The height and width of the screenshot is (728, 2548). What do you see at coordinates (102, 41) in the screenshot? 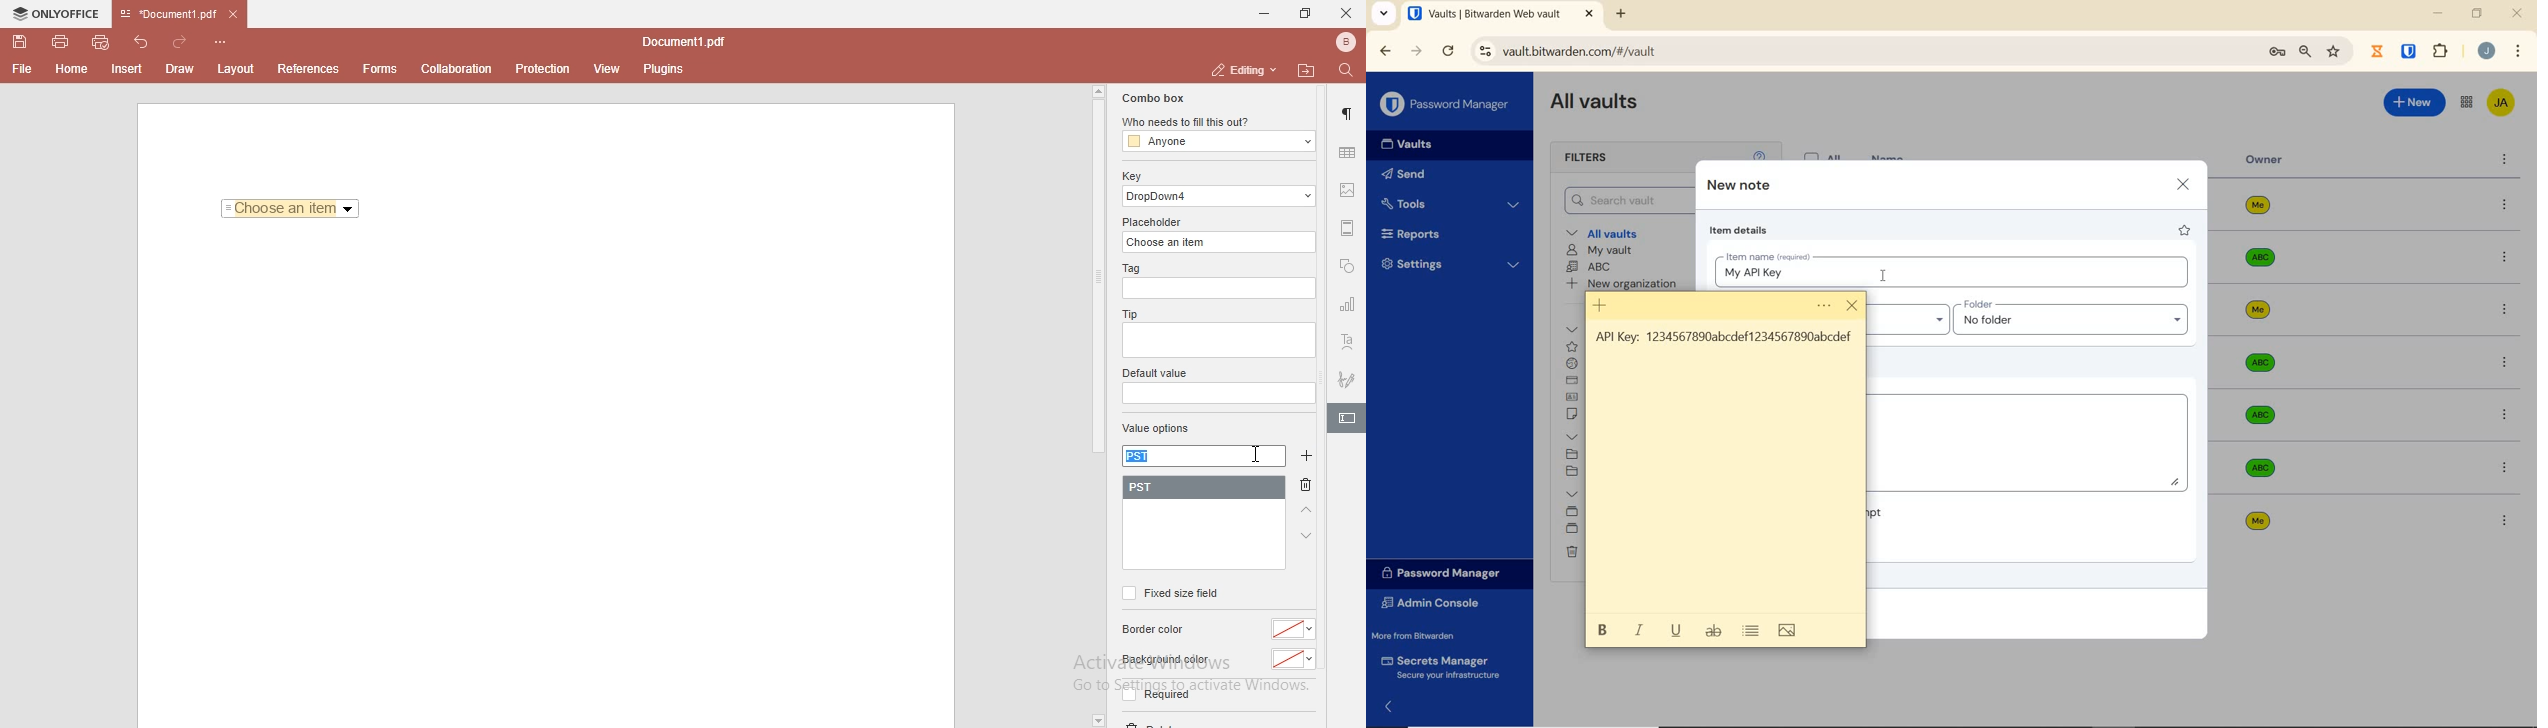
I see `quick print` at bounding box center [102, 41].